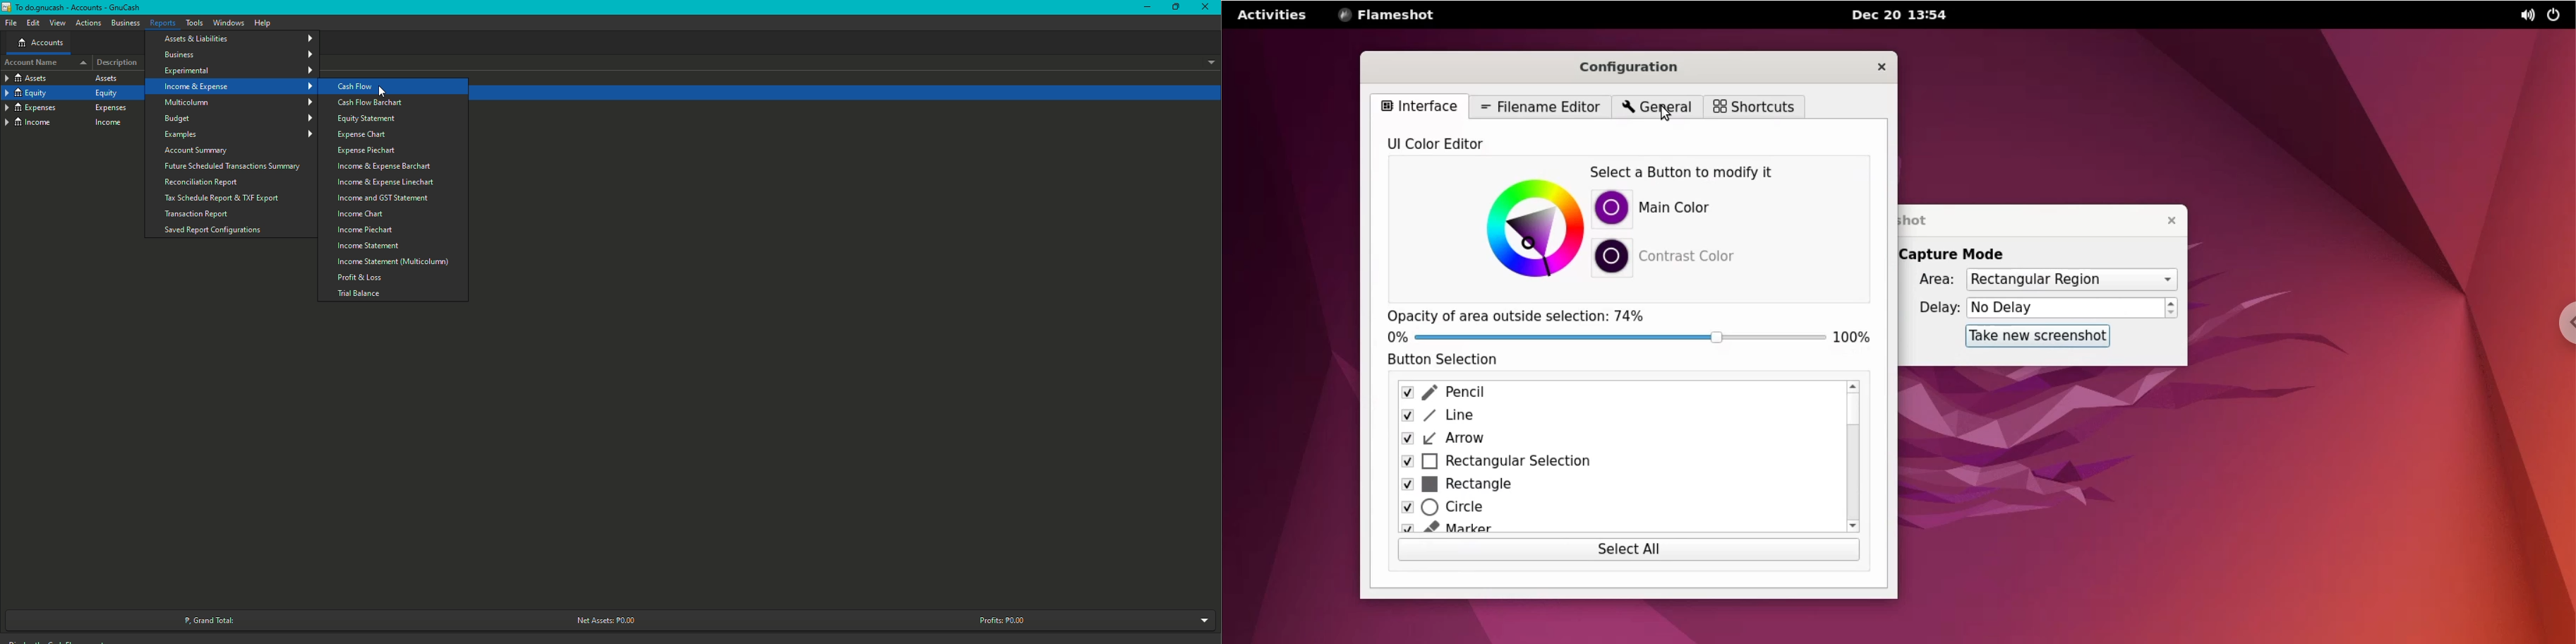 This screenshot has height=644, width=2576. Describe the element at coordinates (197, 215) in the screenshot. I see `Transaction  Report` at that location.